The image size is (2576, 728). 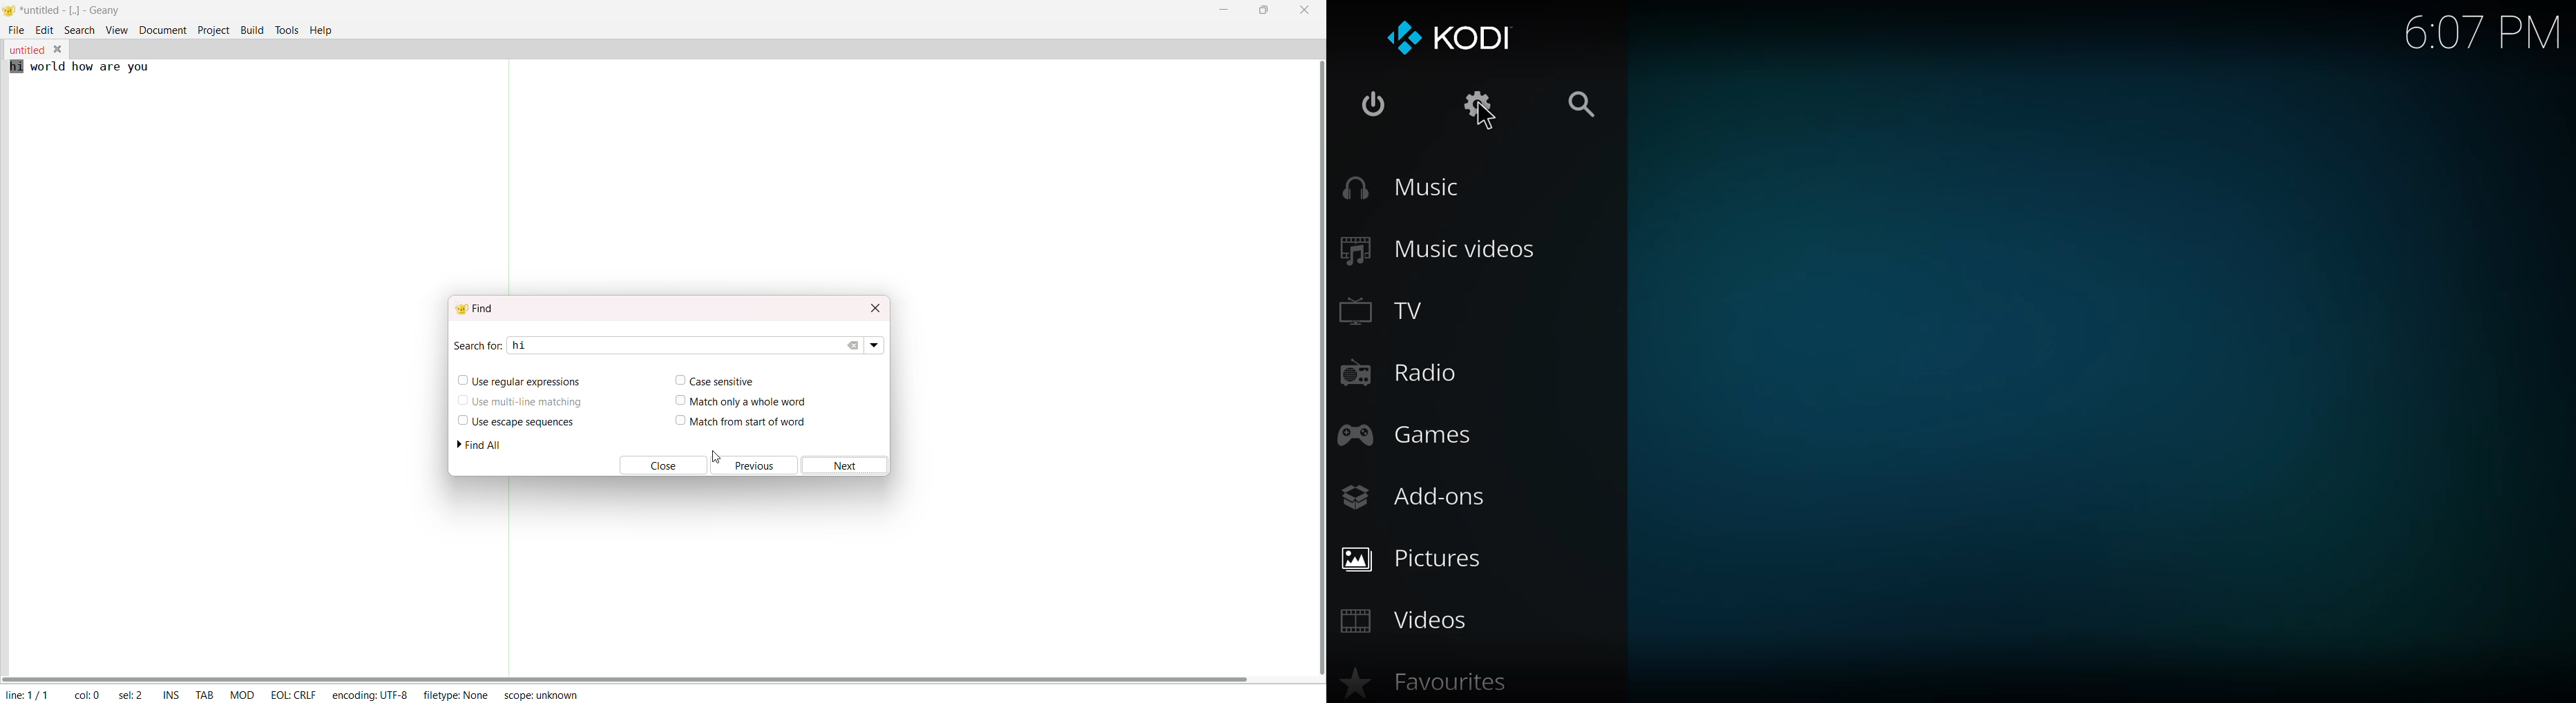 I want to click on 6:07 pm, so click(x=2483, y=37).